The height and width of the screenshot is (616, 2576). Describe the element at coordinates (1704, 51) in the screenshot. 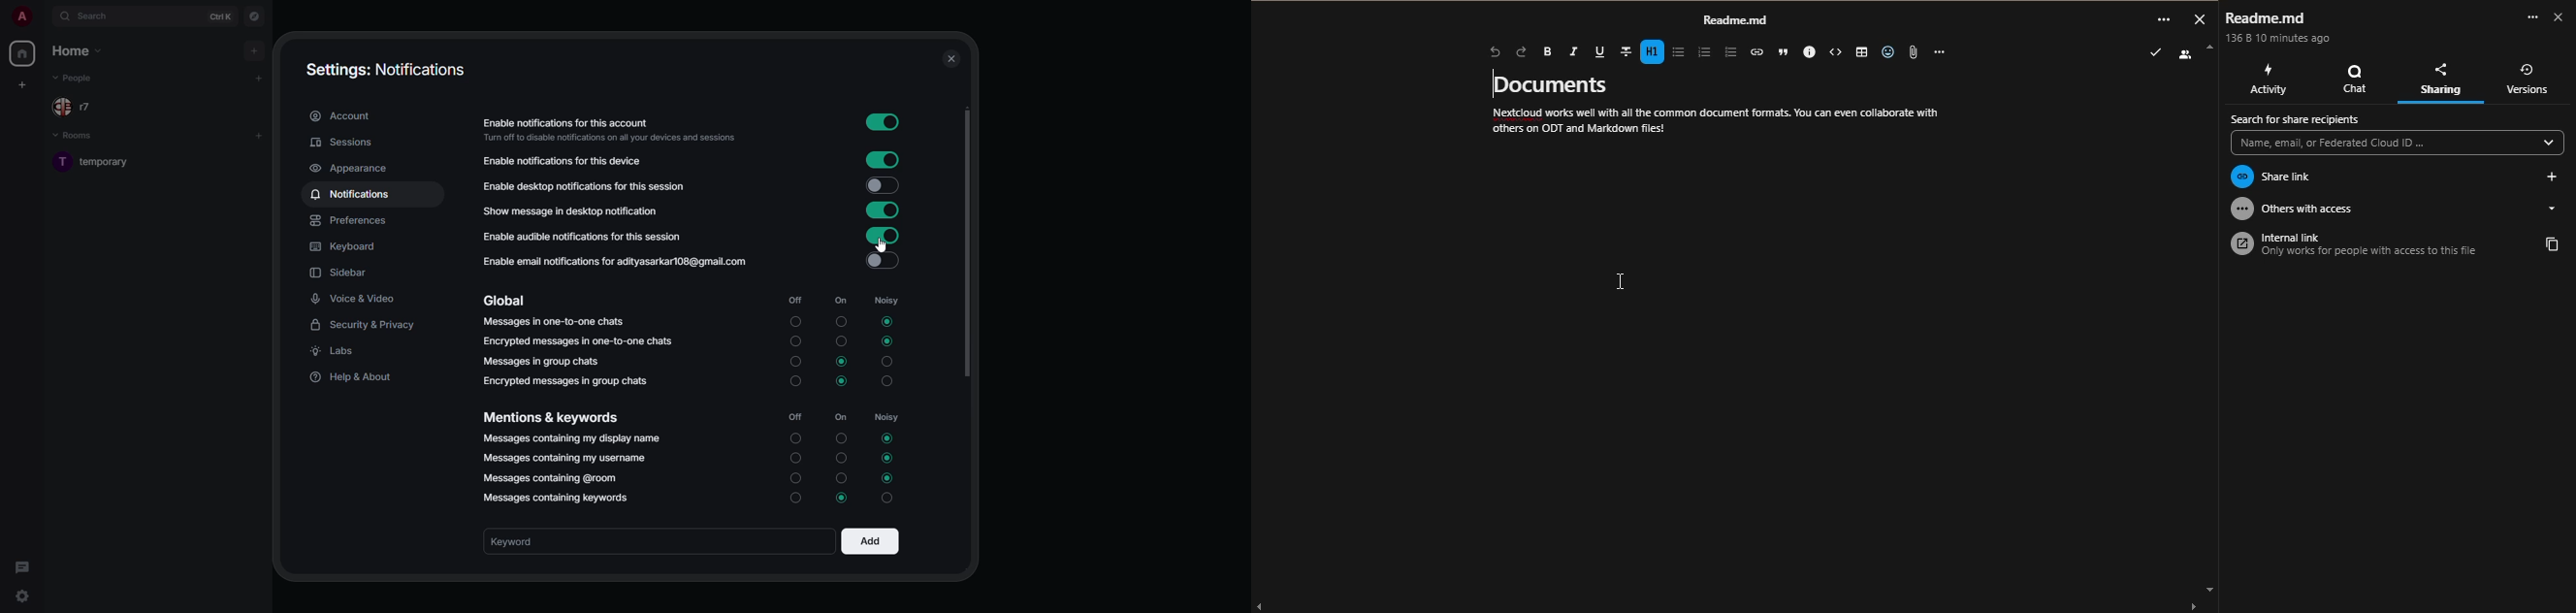

I see `bullet` at that location.